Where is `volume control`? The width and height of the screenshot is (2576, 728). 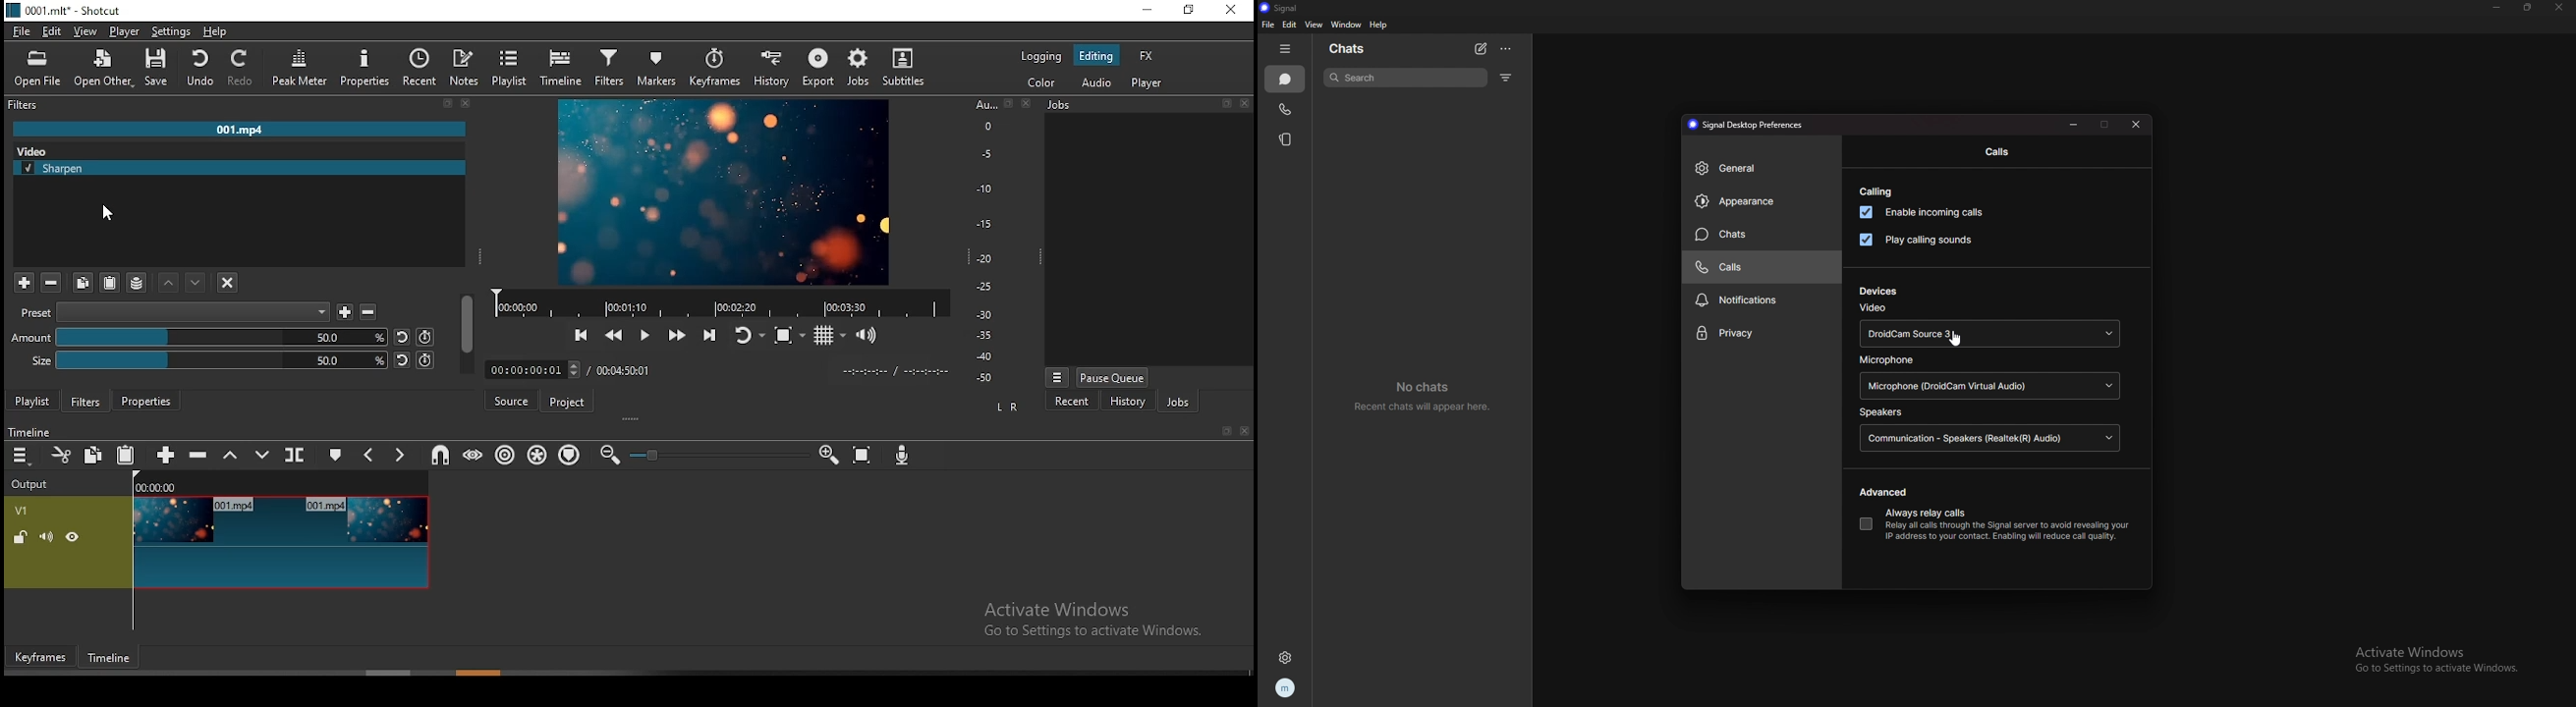
volume control is located at coordinates (867, 335).